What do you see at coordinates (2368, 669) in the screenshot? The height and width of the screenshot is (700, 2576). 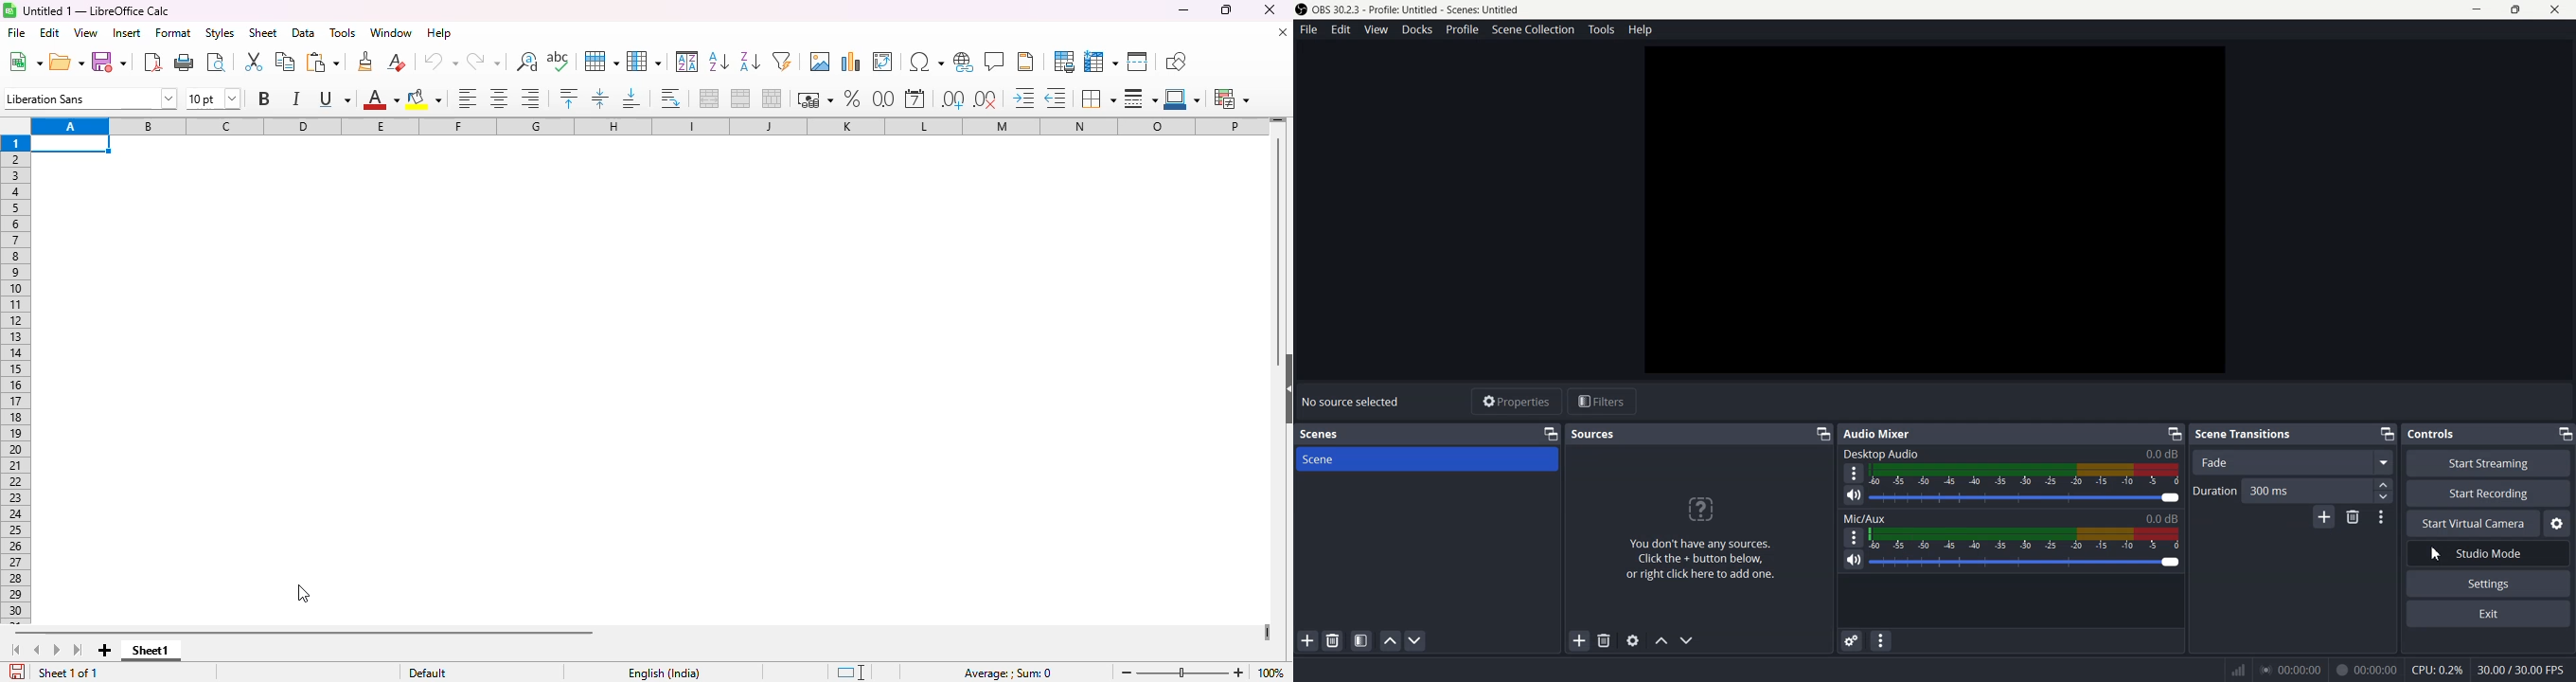 I see `00.00.00` at bounding box center [2368, 669].